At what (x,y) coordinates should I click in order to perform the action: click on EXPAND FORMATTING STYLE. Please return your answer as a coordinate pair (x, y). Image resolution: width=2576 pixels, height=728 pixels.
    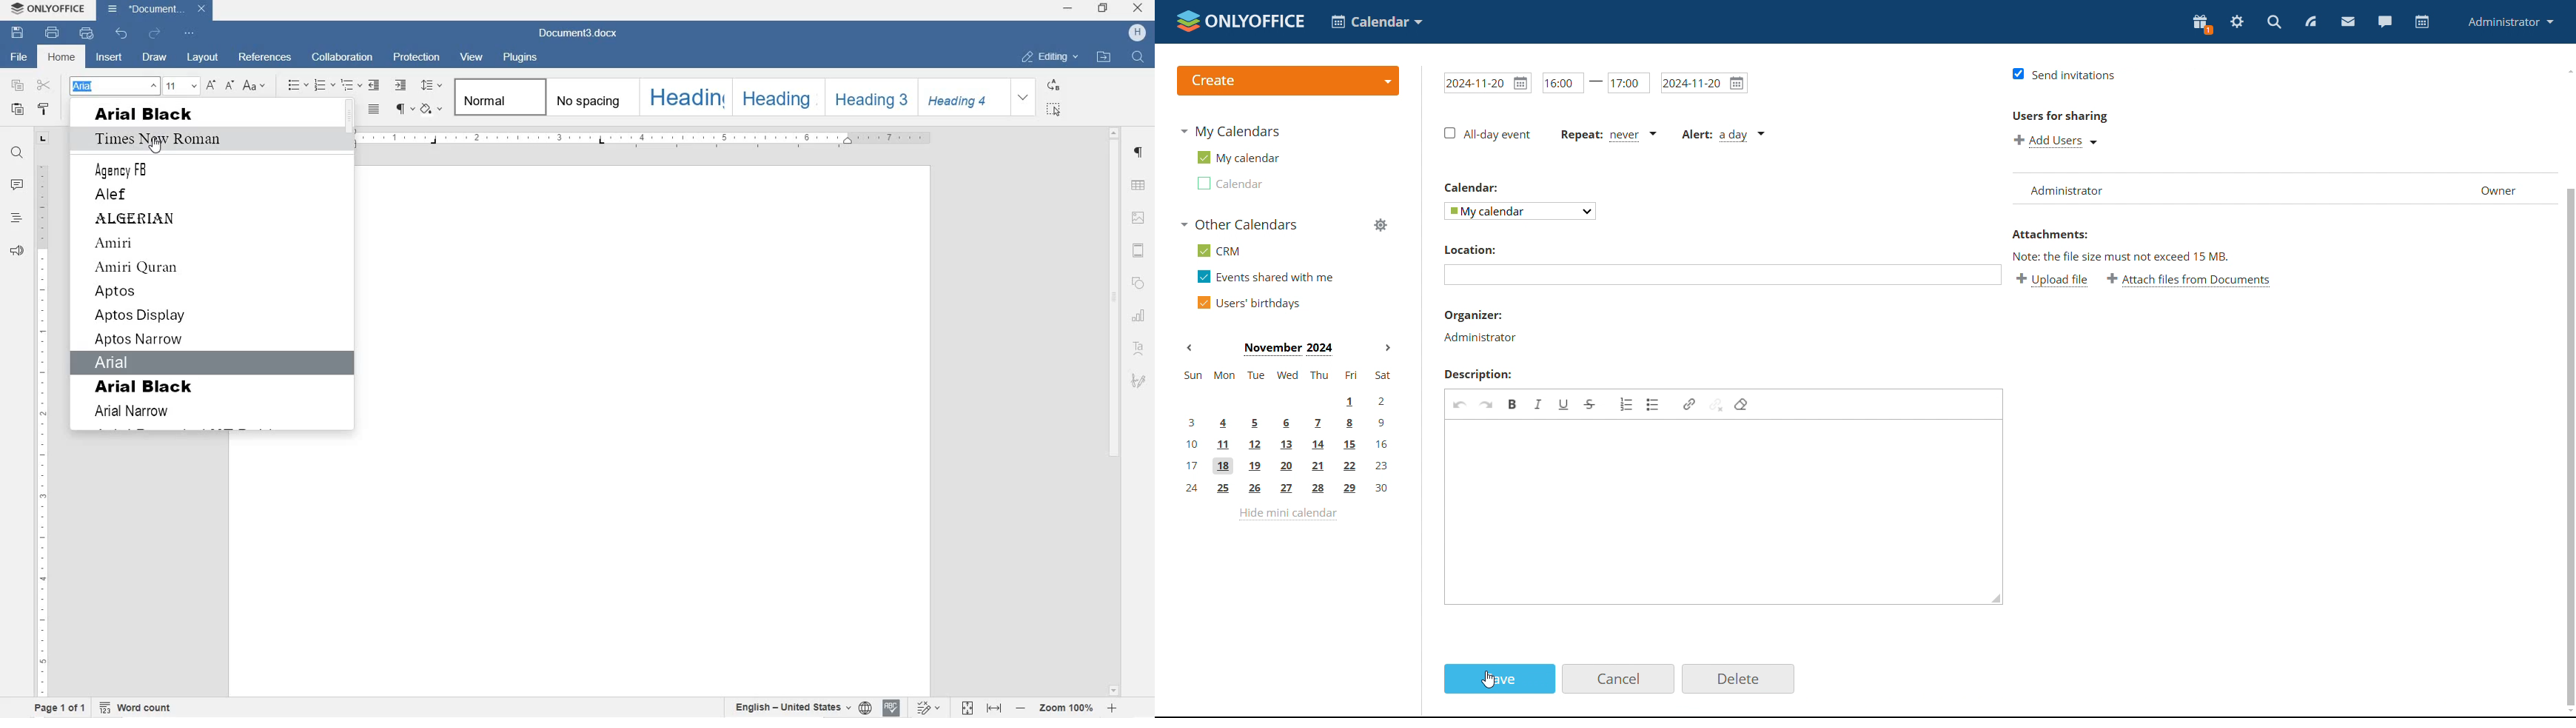
    Looking at the image, I should click on (1025, 98).